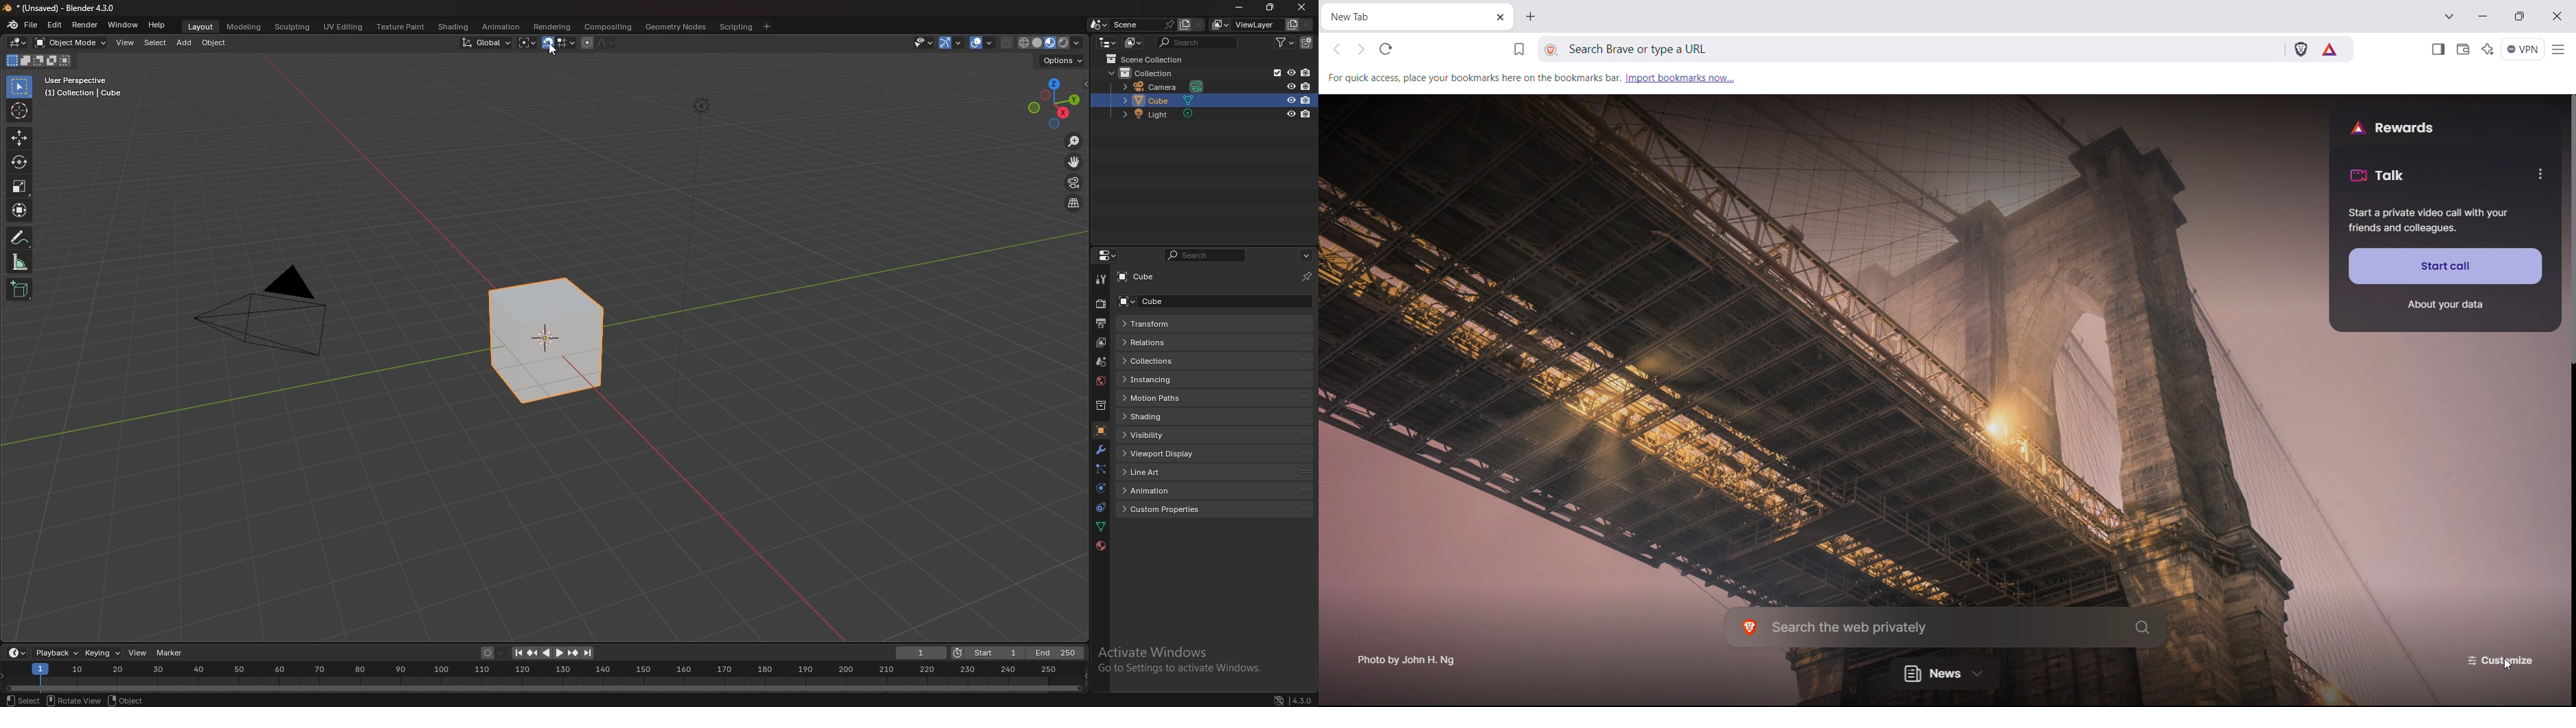 This screenshot has height=728, width=2576. What do you see at coordinates (1285, 42) in the screenshot?
I see `filter` at bounding box center [1285, 42].